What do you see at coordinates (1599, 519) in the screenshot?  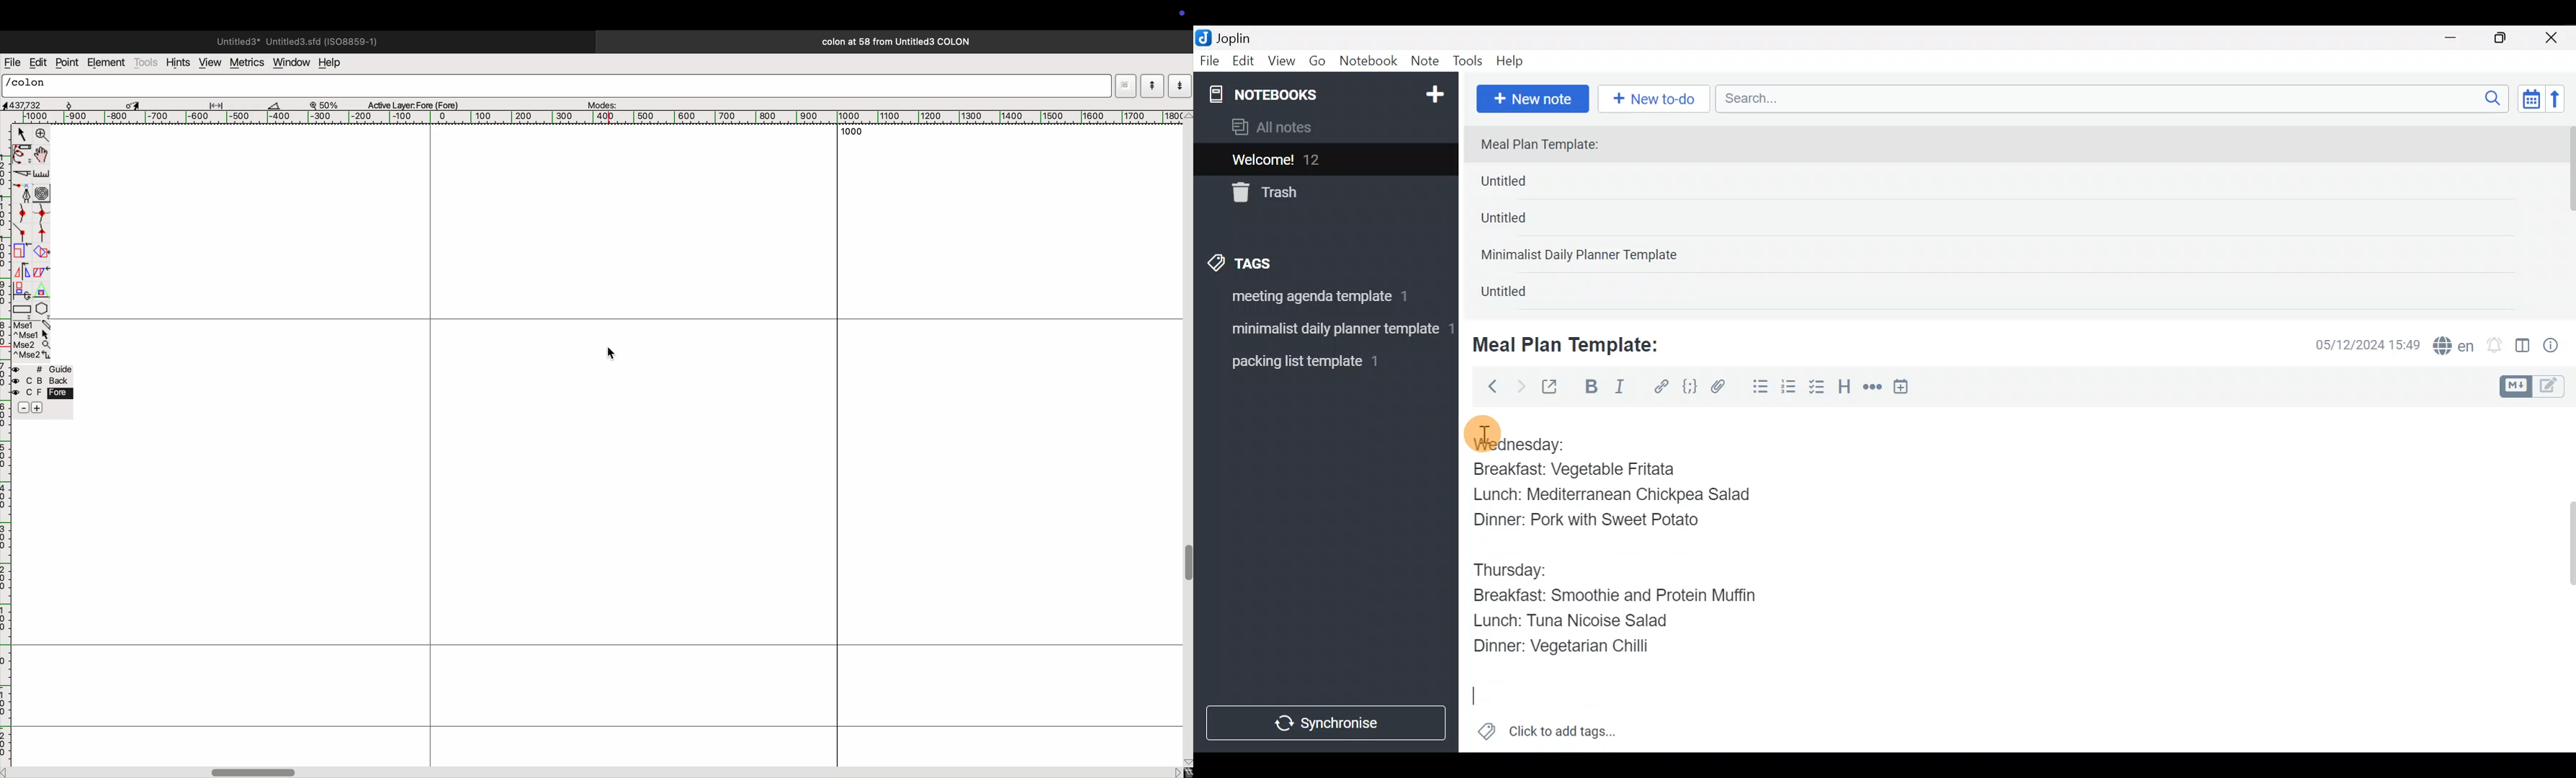 I see `Dinner: Pork with Sweet Potato` at bounding box center [1599, 519].